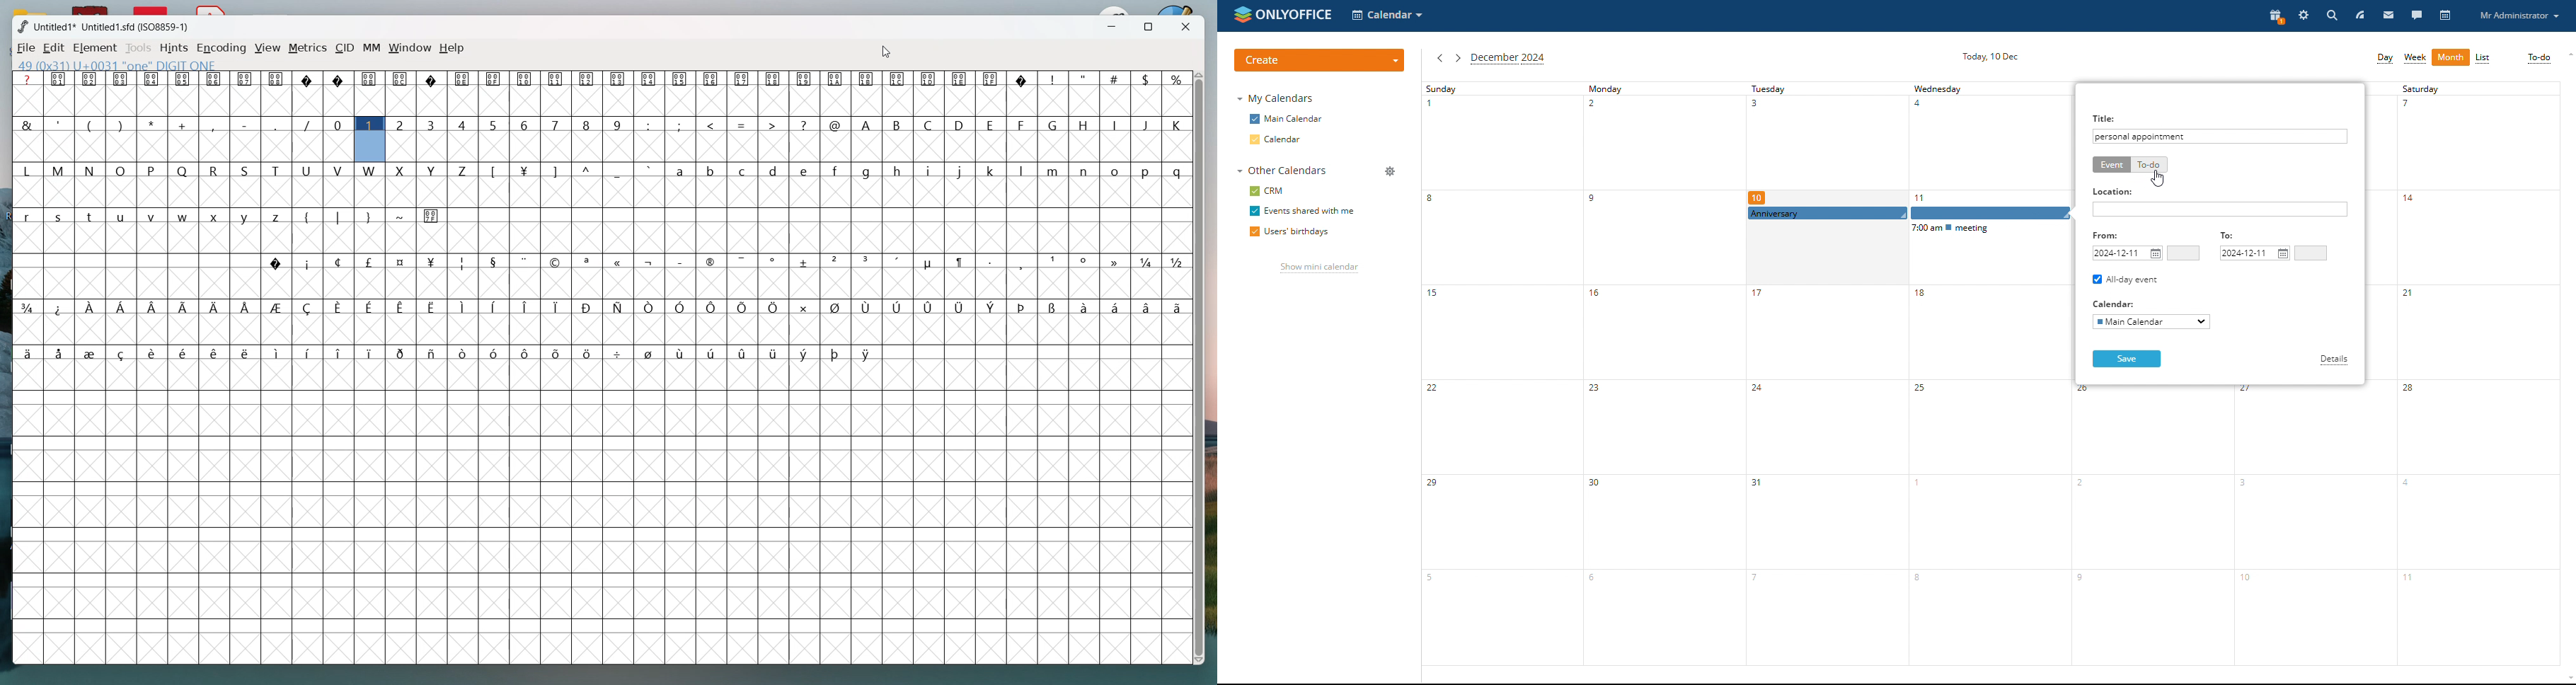  What do you see at coordinates (268, 49) in the screenshot?
I see `view` at bounding box center [268, 49].